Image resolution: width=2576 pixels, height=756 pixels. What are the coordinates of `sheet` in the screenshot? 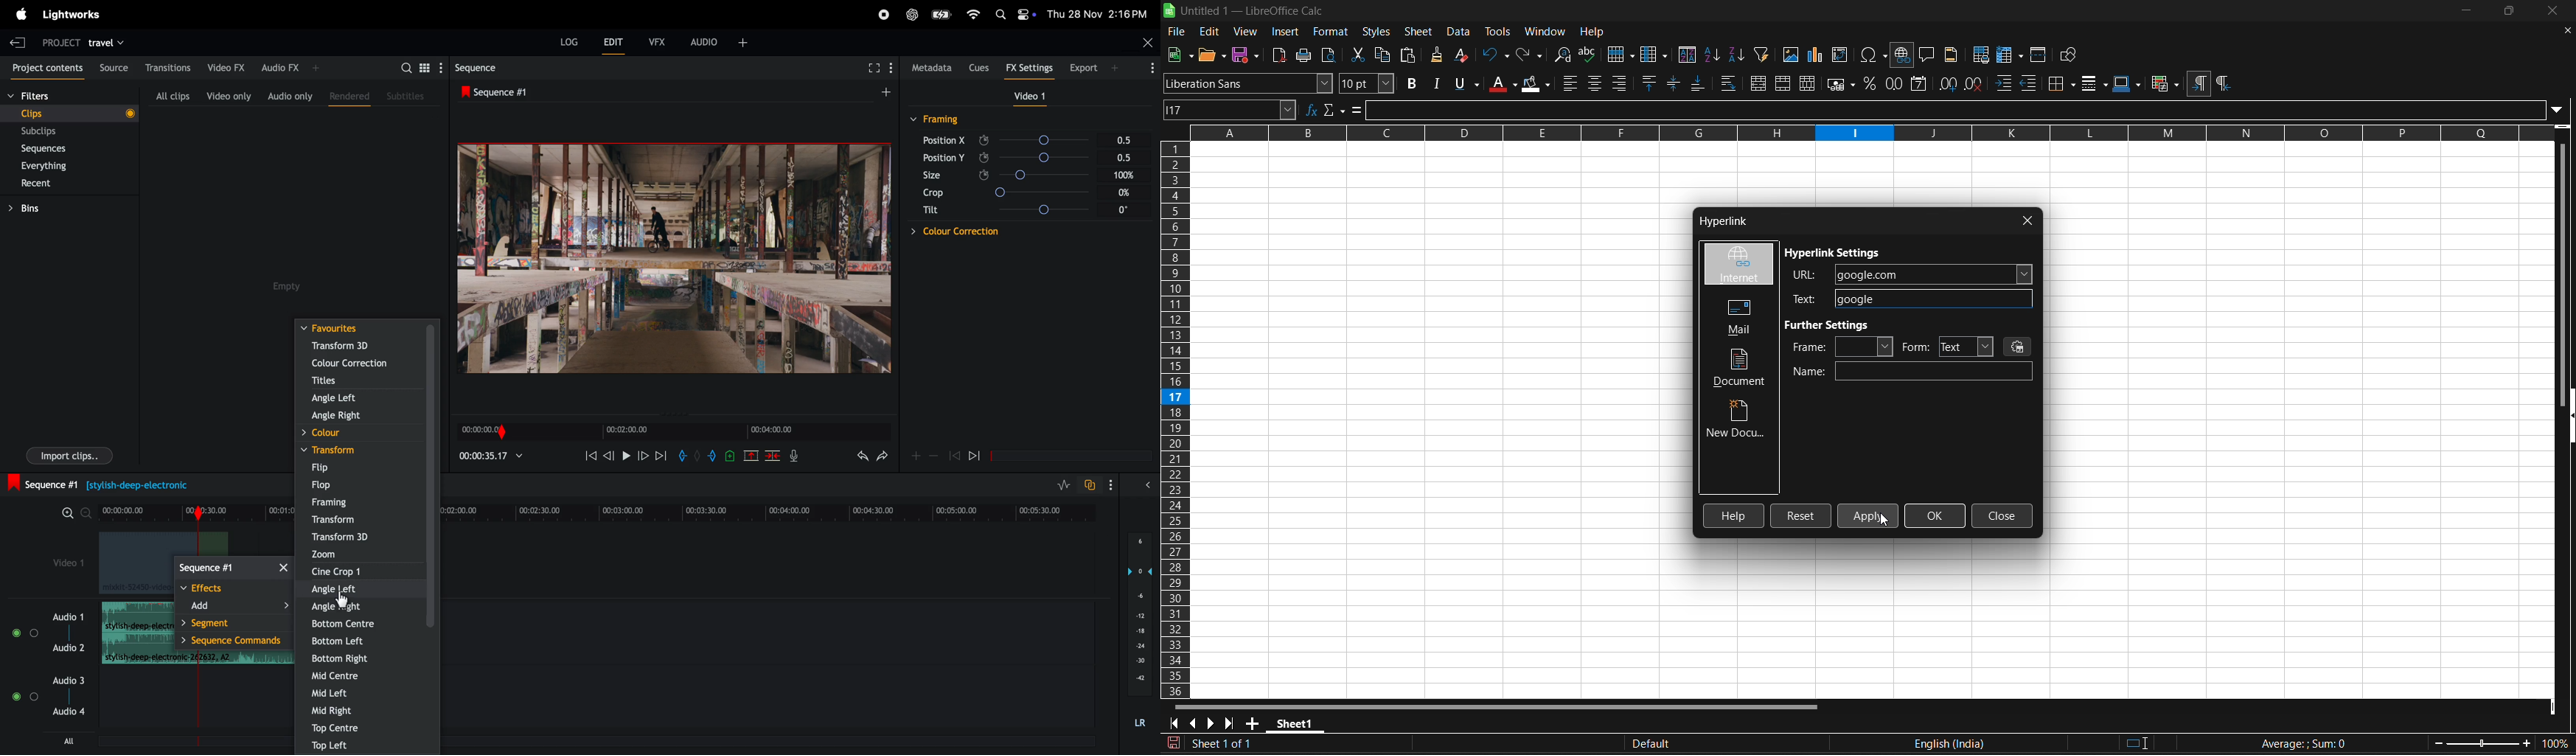 It's located at (1418, 32).